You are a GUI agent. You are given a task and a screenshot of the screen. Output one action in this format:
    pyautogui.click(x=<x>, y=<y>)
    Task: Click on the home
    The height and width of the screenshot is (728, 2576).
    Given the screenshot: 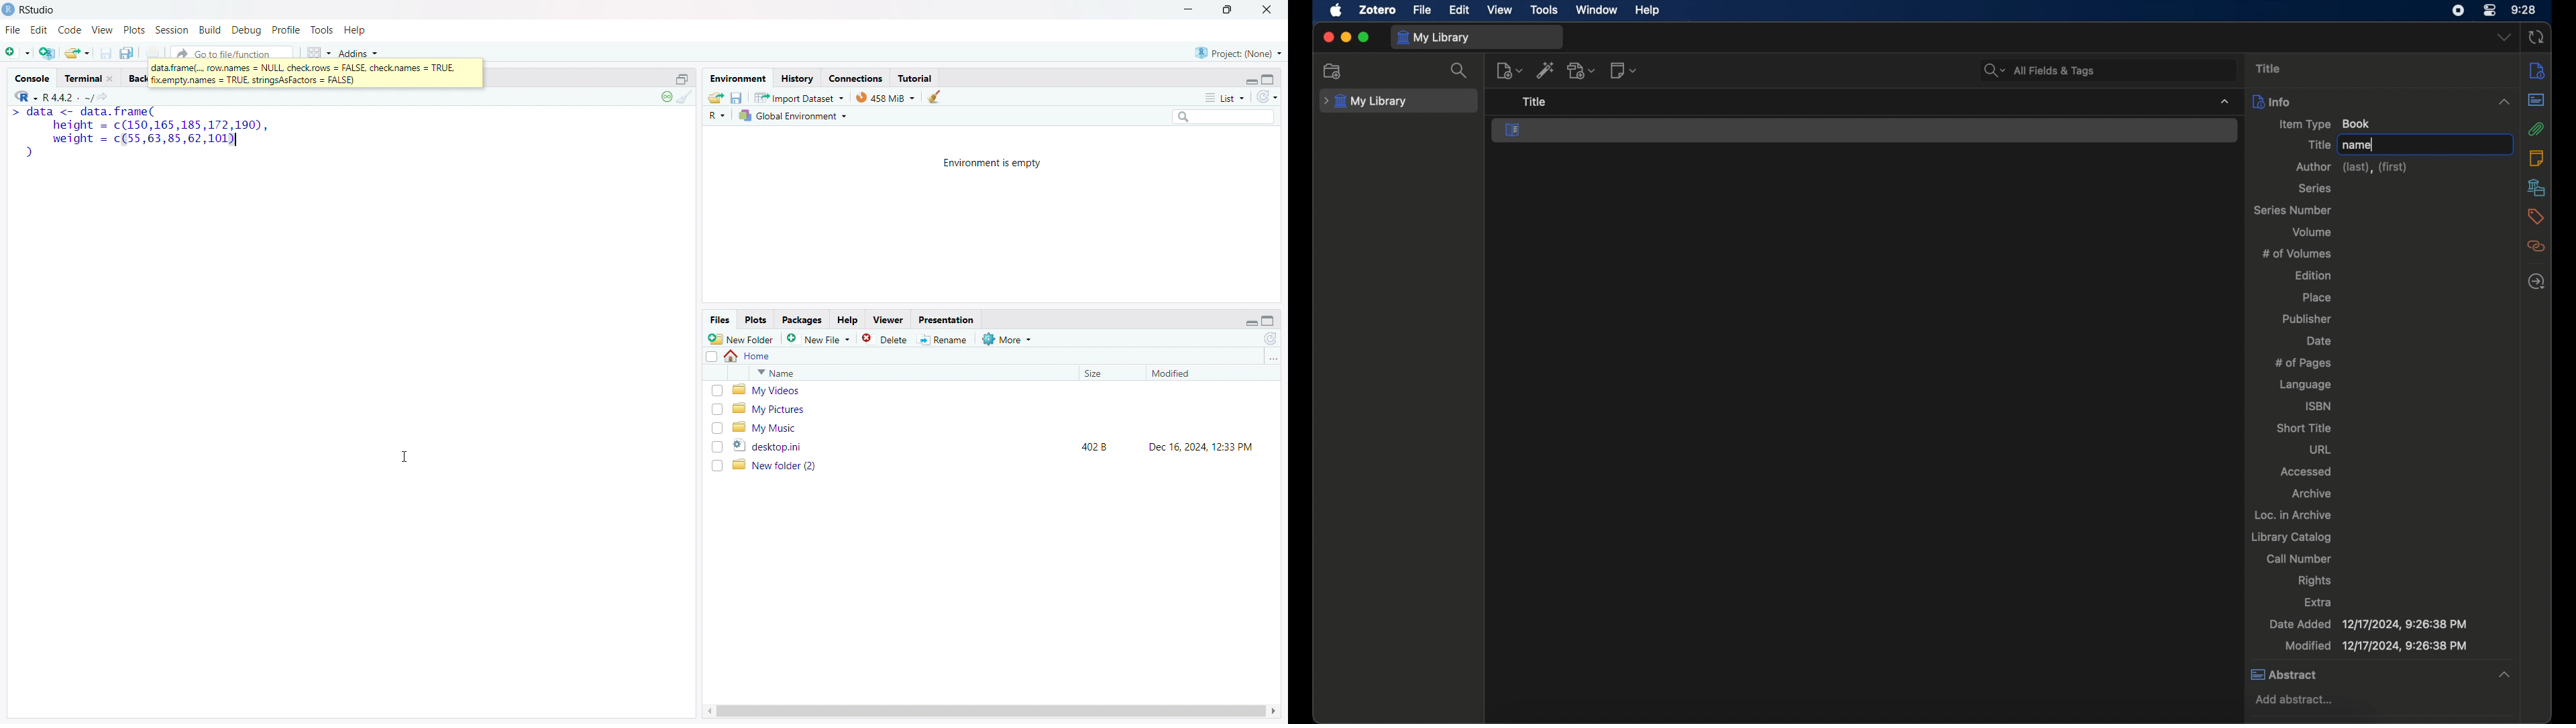 What is the action you would take?
    pyautogui.click(x=749, y=356)
    